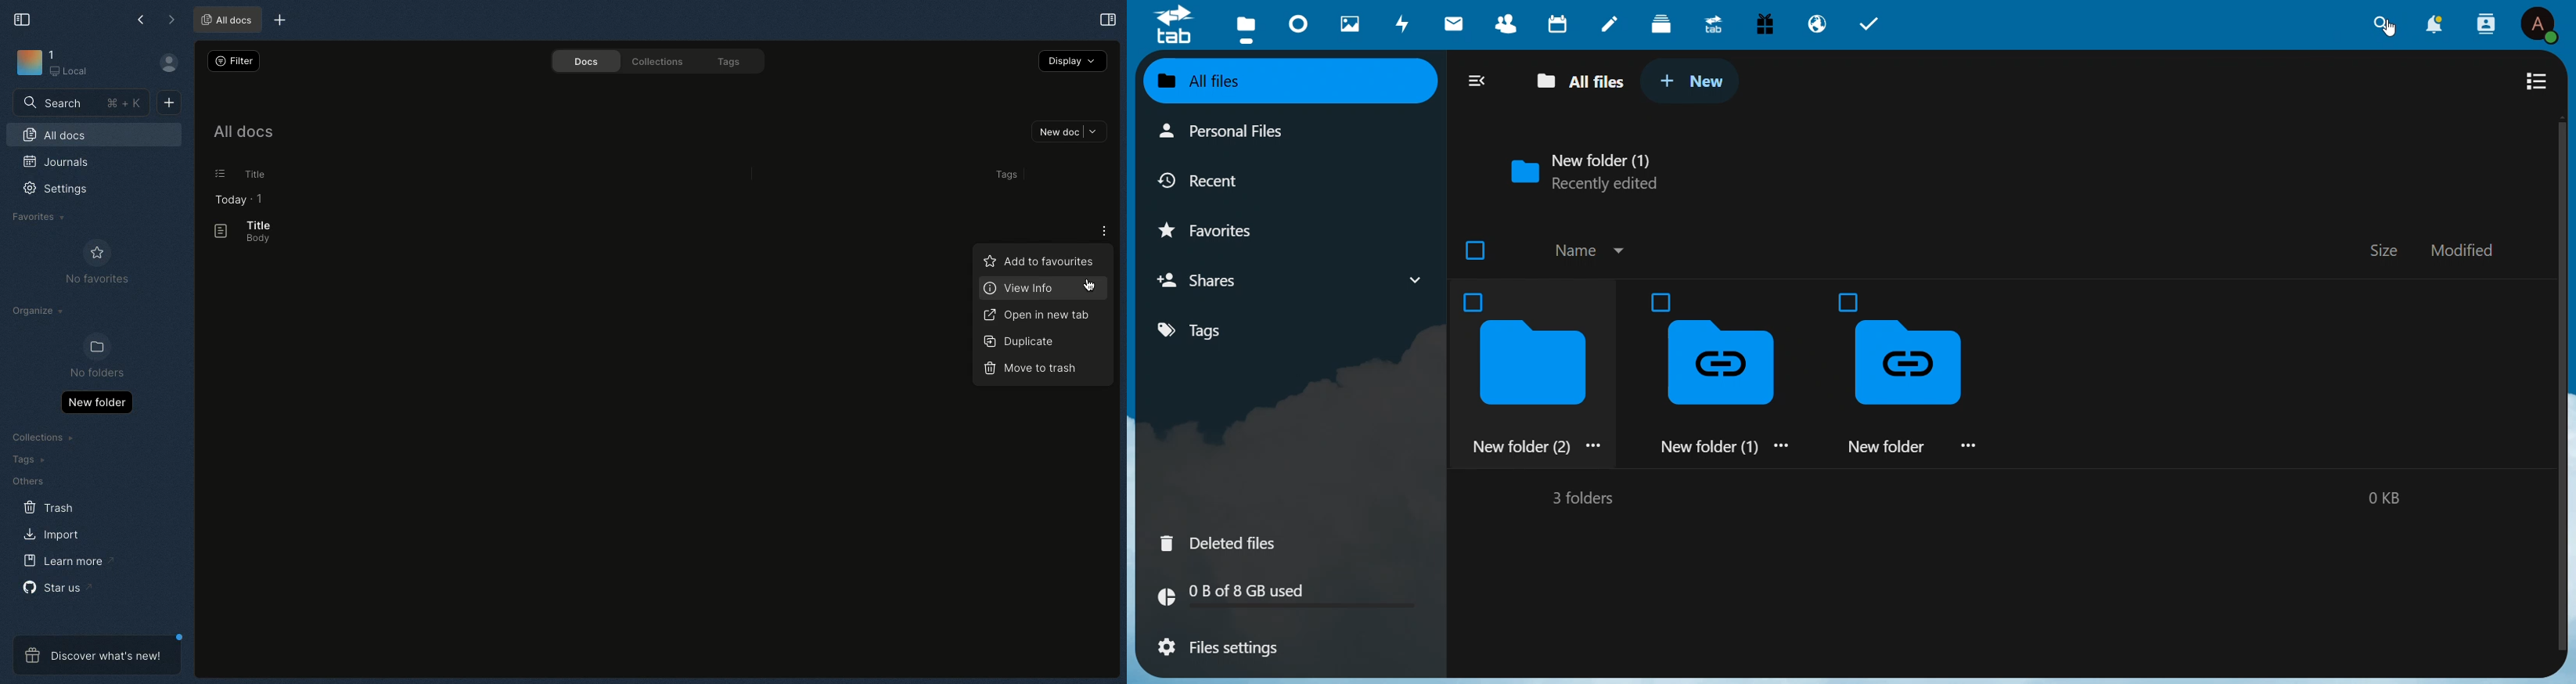 Image resolution: width=2576 pixels, height=700 pixels. Describe the element at coordinates (1716, 373) in the screenshot. I see `new folder 1` at that location.